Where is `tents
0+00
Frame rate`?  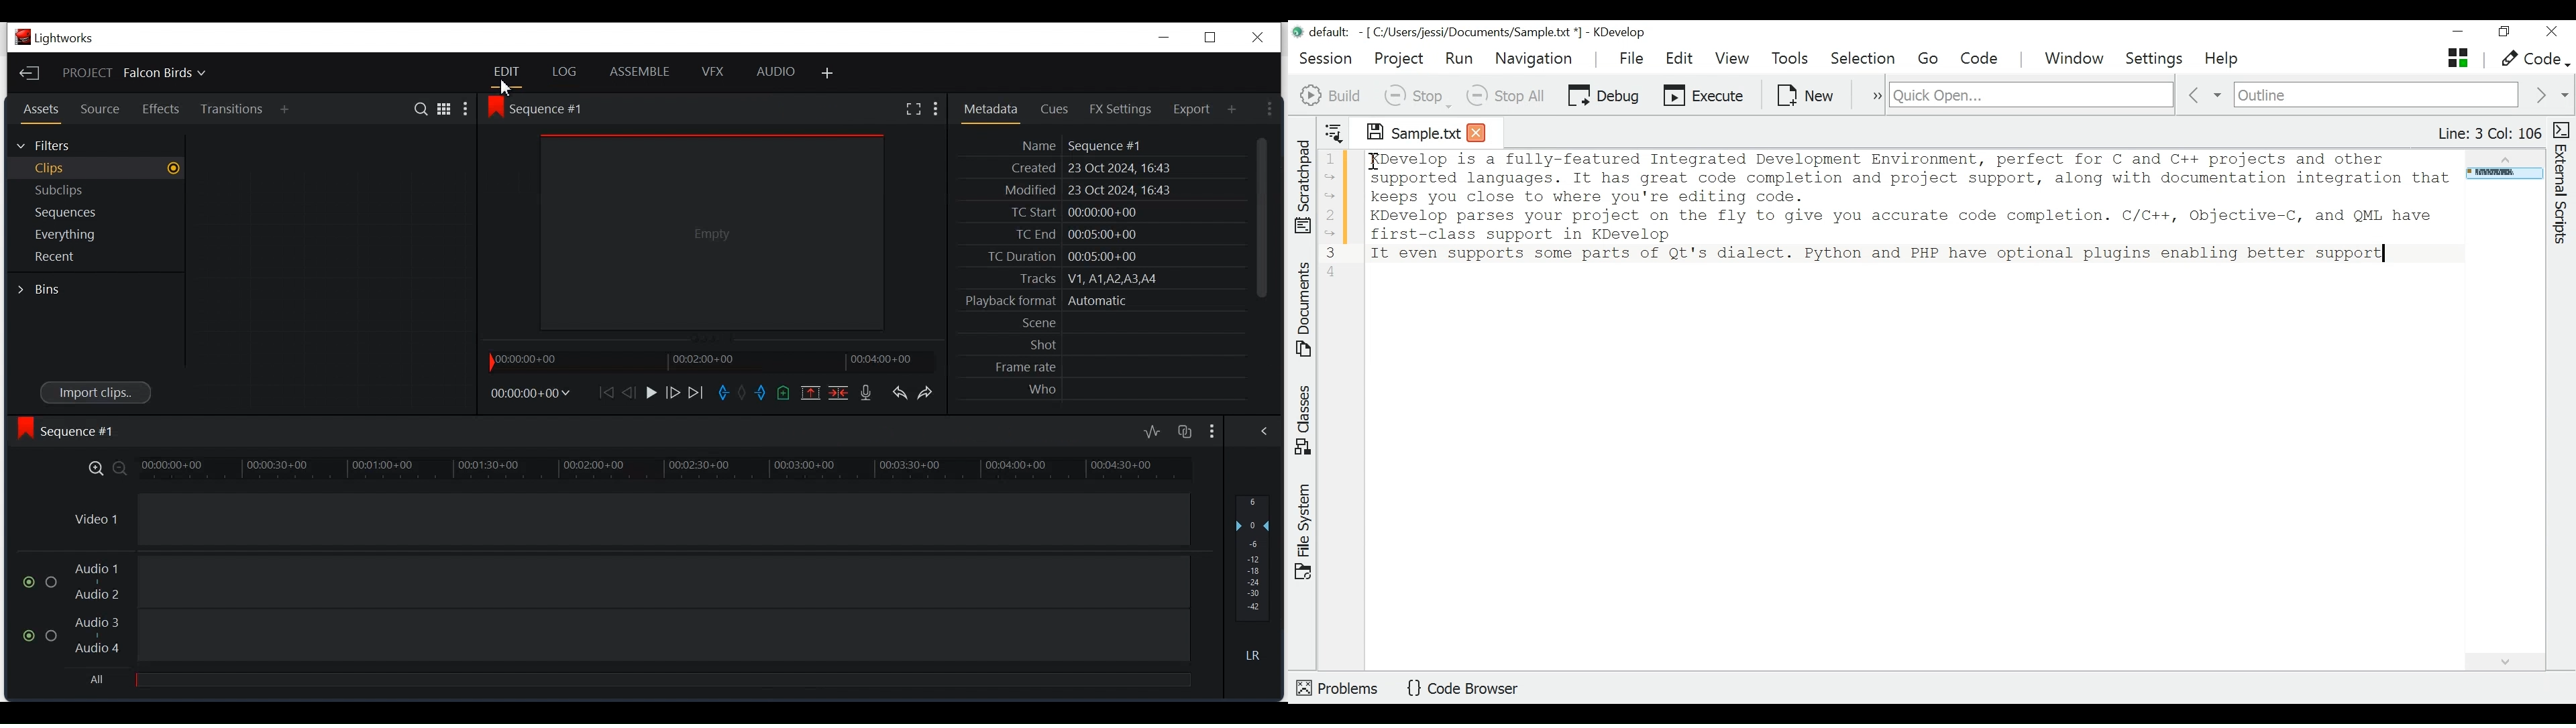
tents
0+00
Frame rate is located at coordinates (1033, 367).